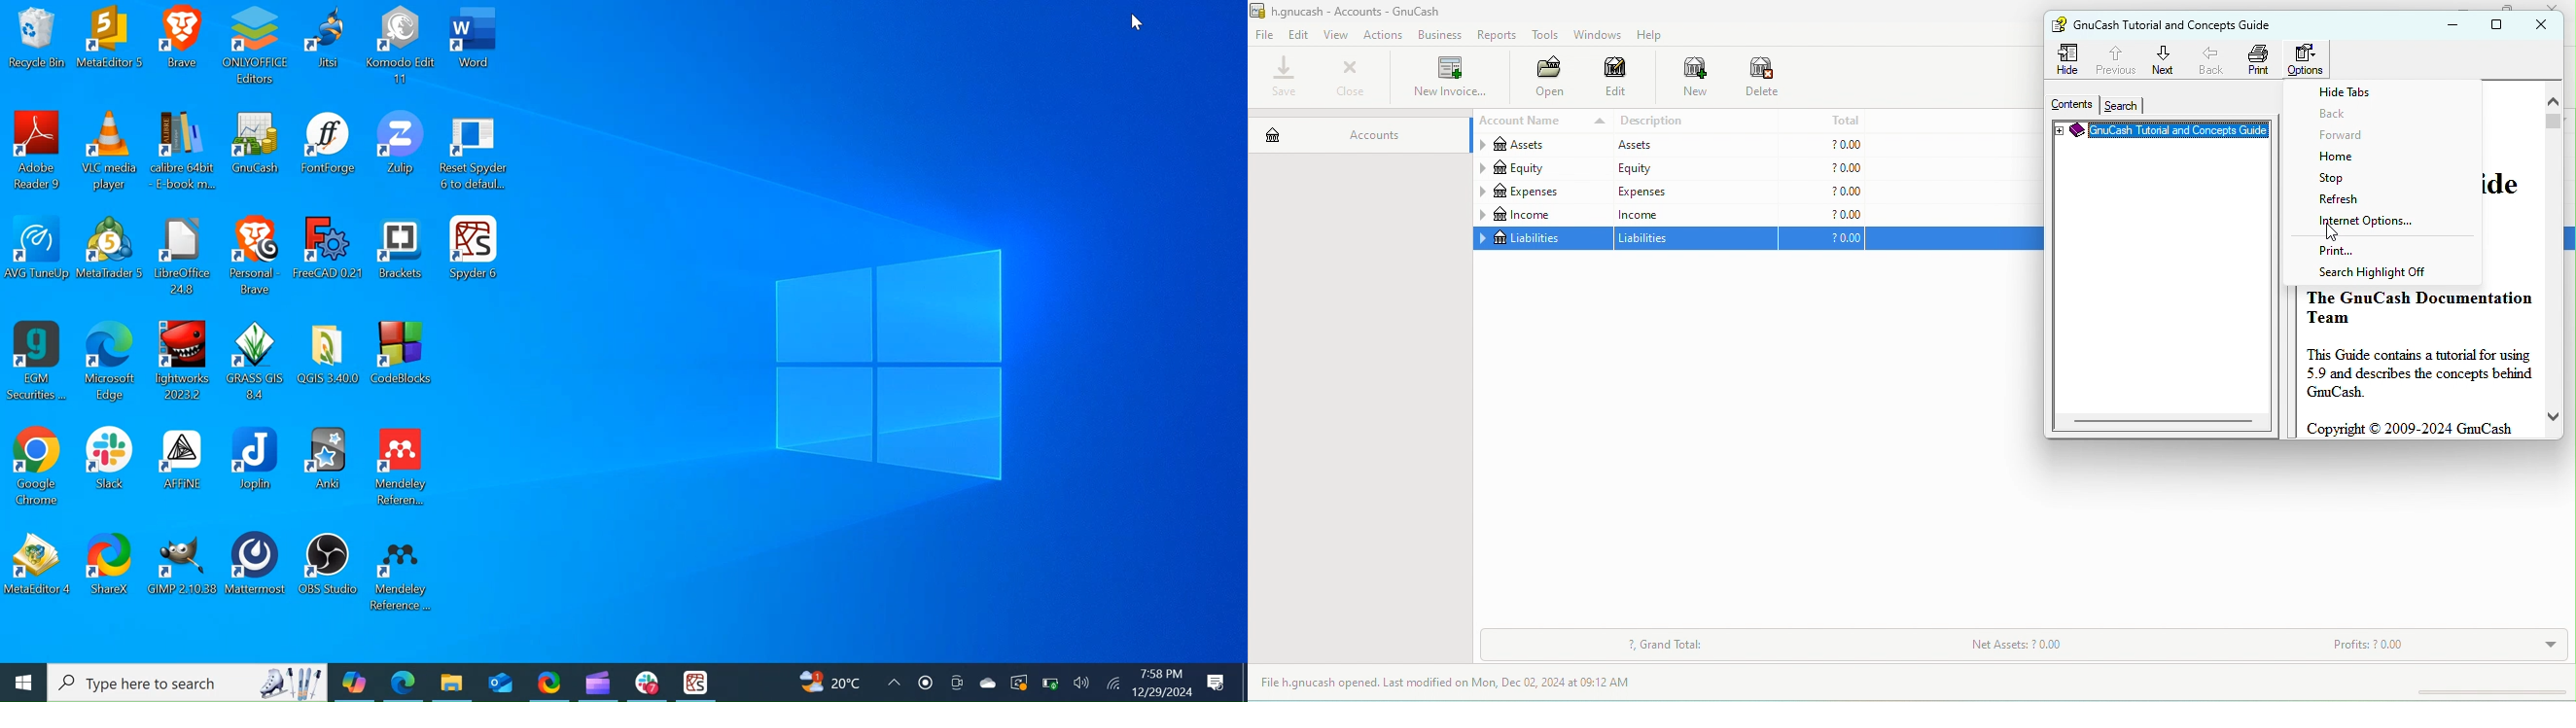 The width and height of the screenshot is (2576, 728). What do you see at coordinates (451, 681) in the screenshot?
I see `File Explorer` at bounding box center [451, 681].